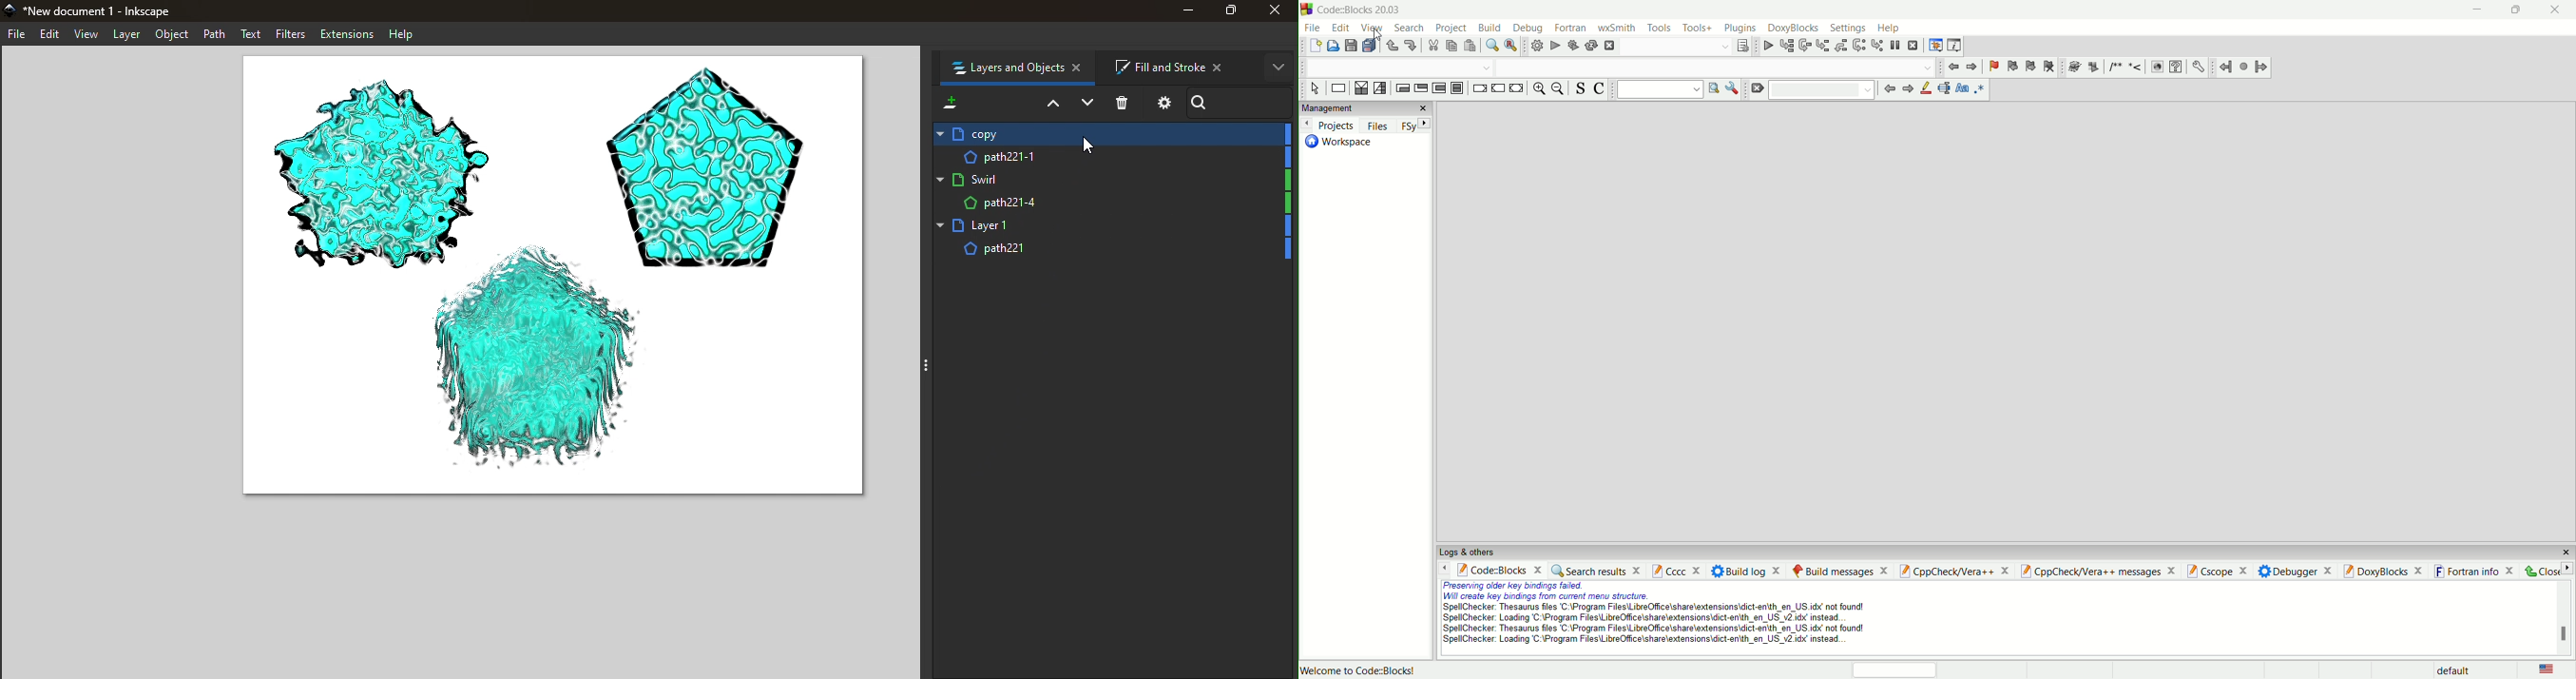  What do you see at coordinates (1804, 46) in the screenshot?
I see `next line` at bounding box center [1804, 46].